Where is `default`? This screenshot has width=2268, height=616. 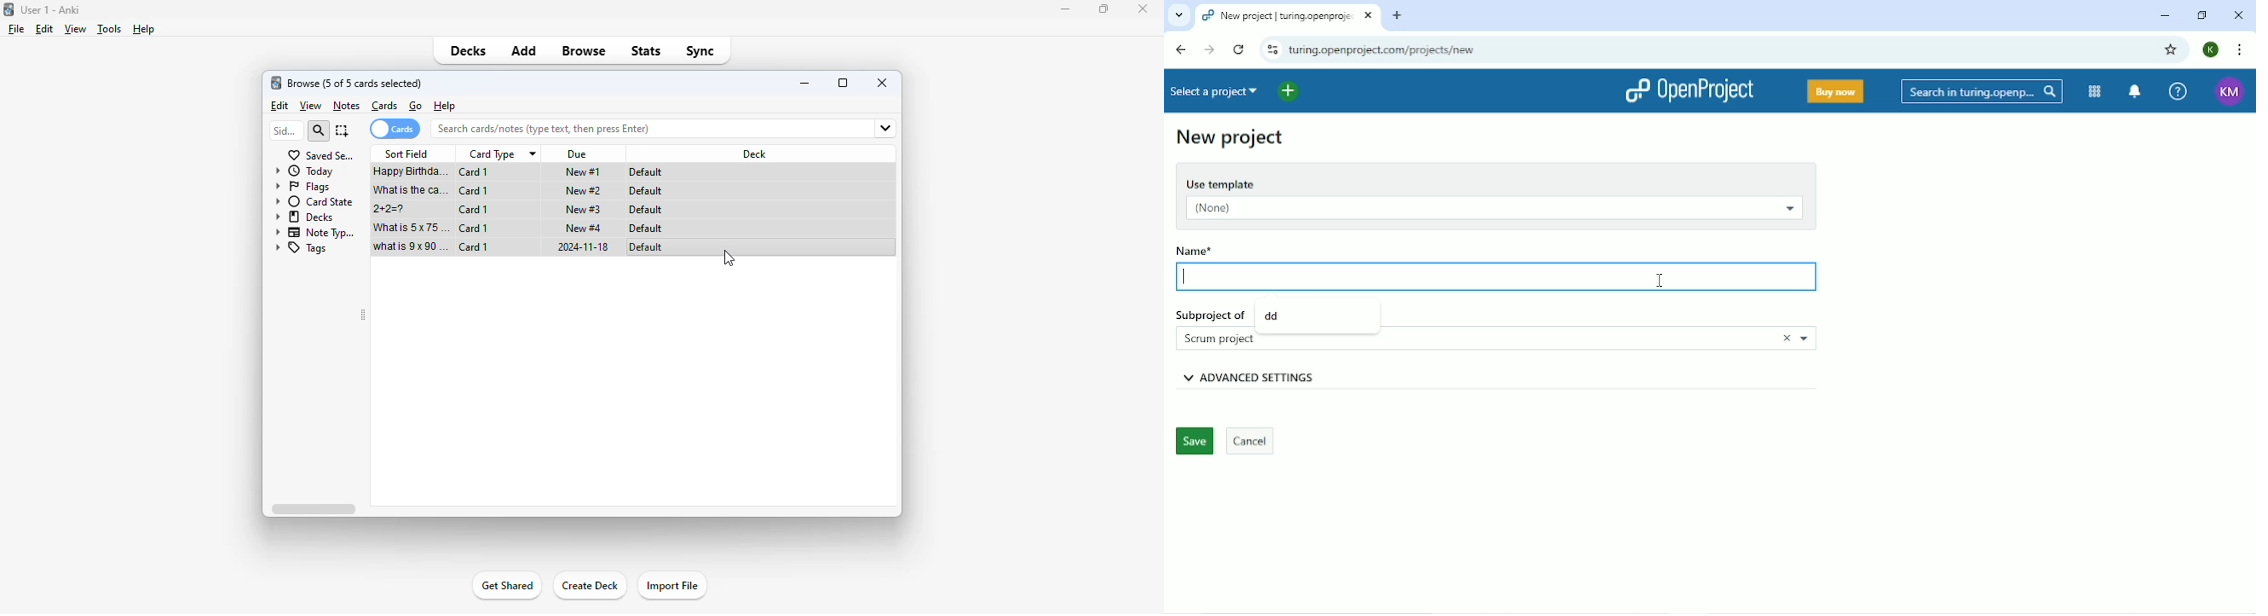 default is located at coordinates (646, 229).